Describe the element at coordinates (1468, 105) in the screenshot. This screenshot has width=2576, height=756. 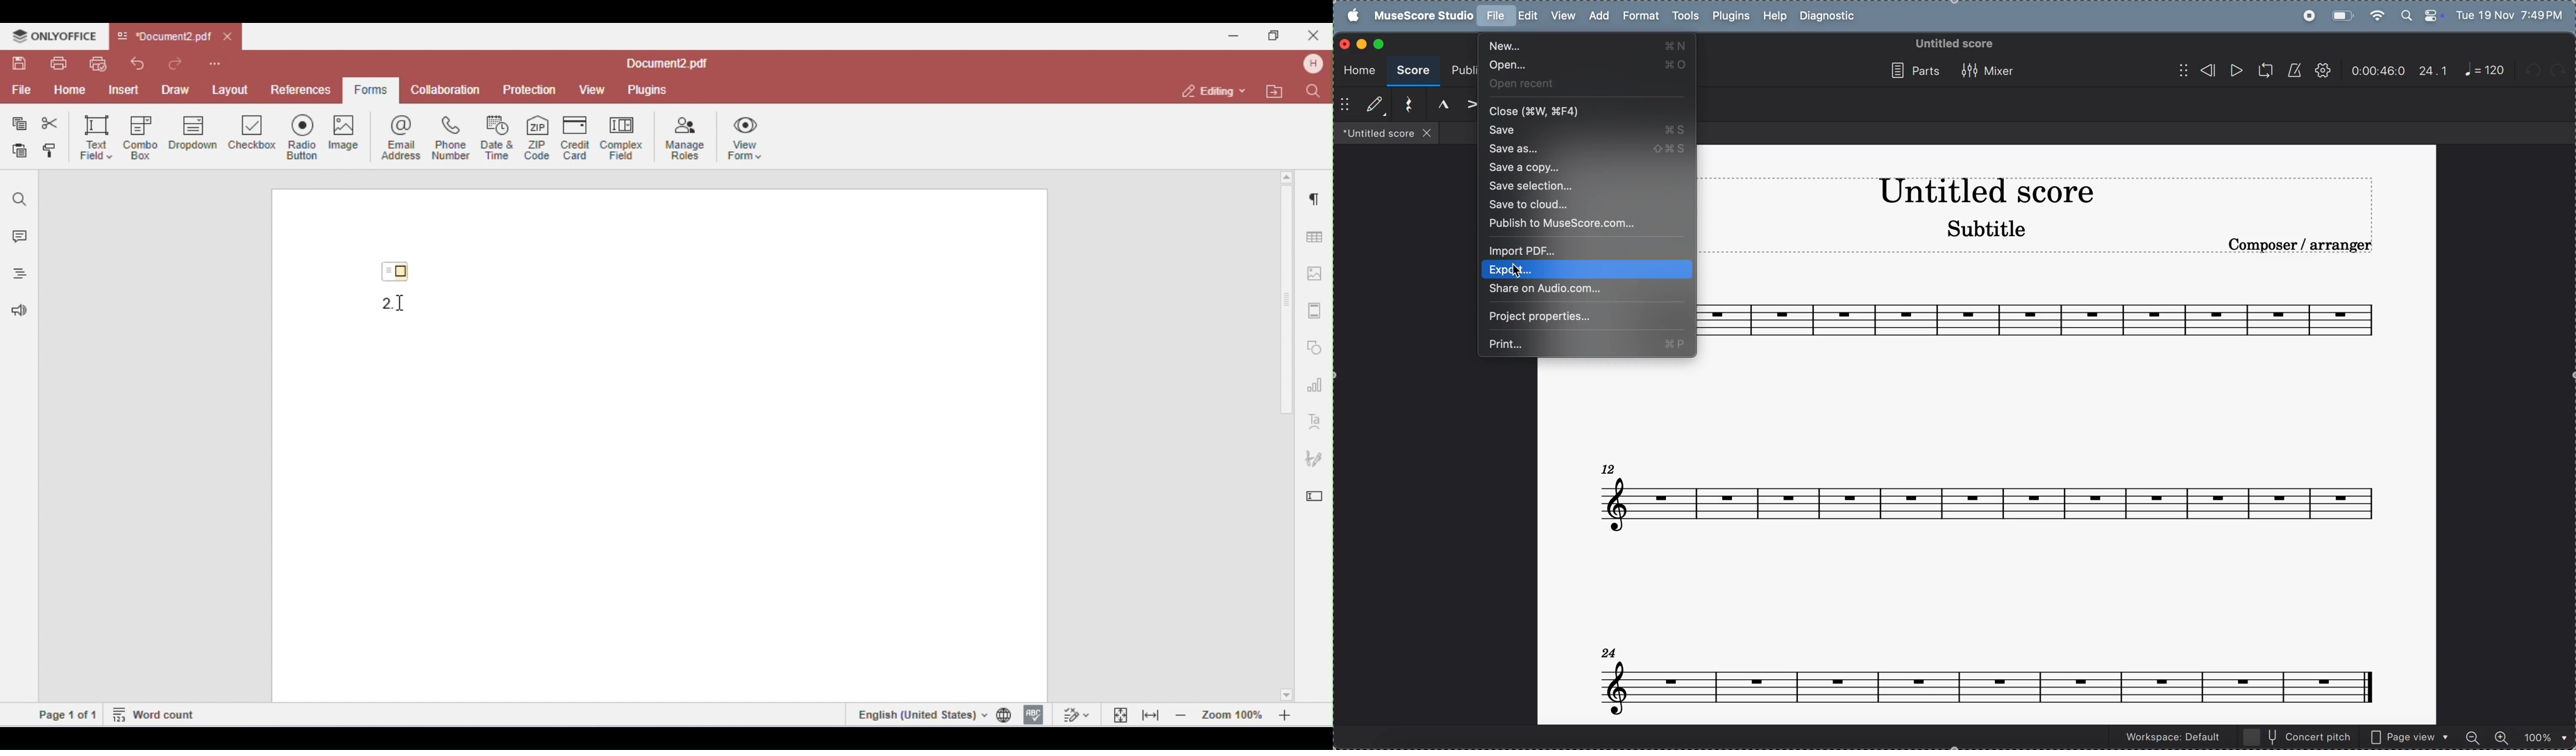
I see `accent` at that location.